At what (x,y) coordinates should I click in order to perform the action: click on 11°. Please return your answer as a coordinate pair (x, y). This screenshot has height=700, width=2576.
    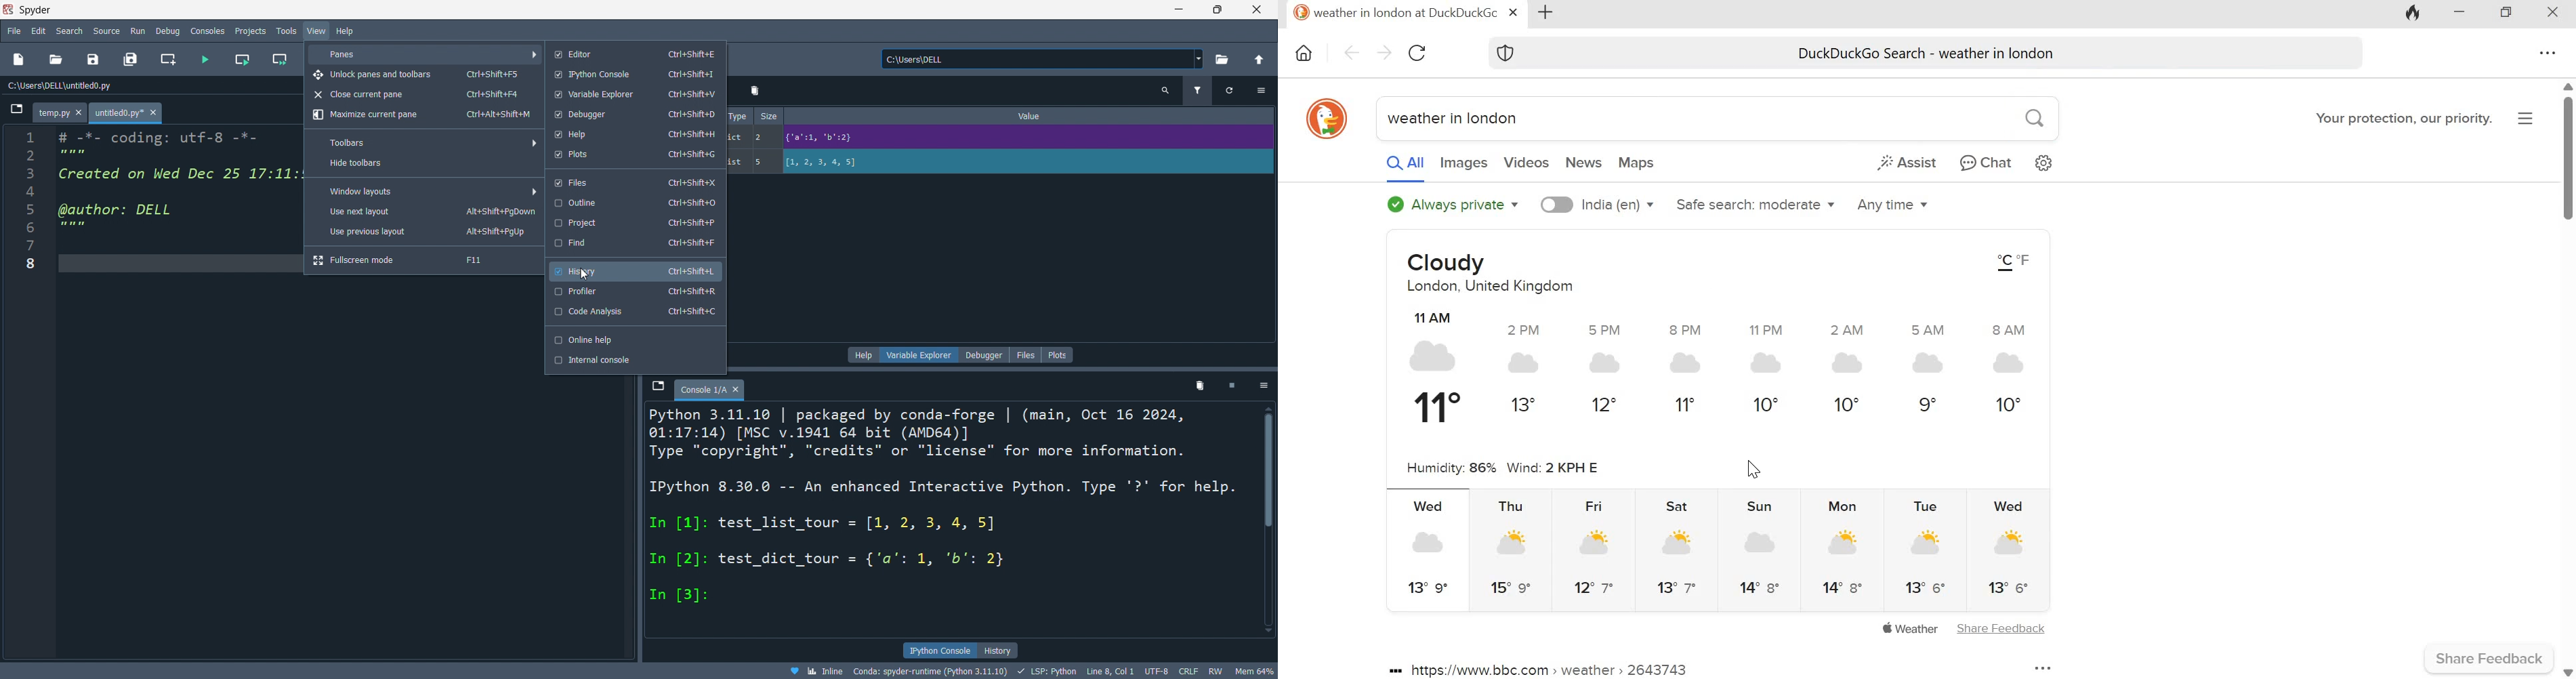
    Looking at the image, I should click on (1436, 407).